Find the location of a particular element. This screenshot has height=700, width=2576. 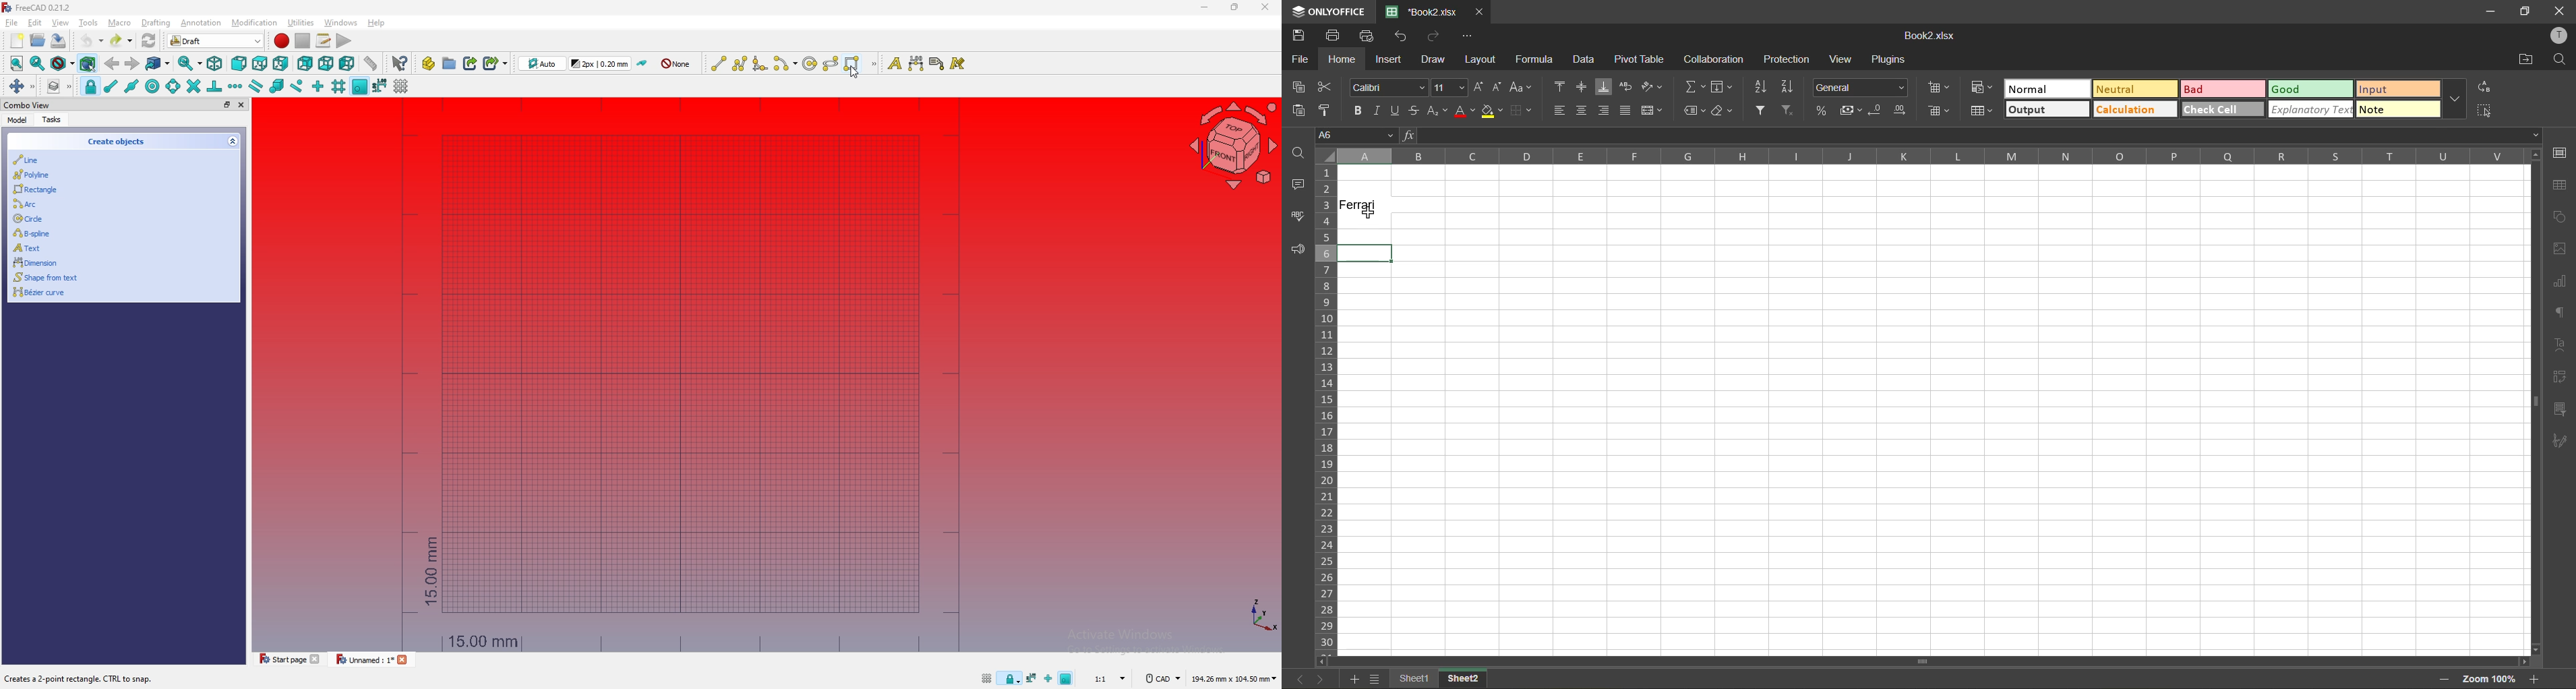

isometric is located at coordinates (215, 63).